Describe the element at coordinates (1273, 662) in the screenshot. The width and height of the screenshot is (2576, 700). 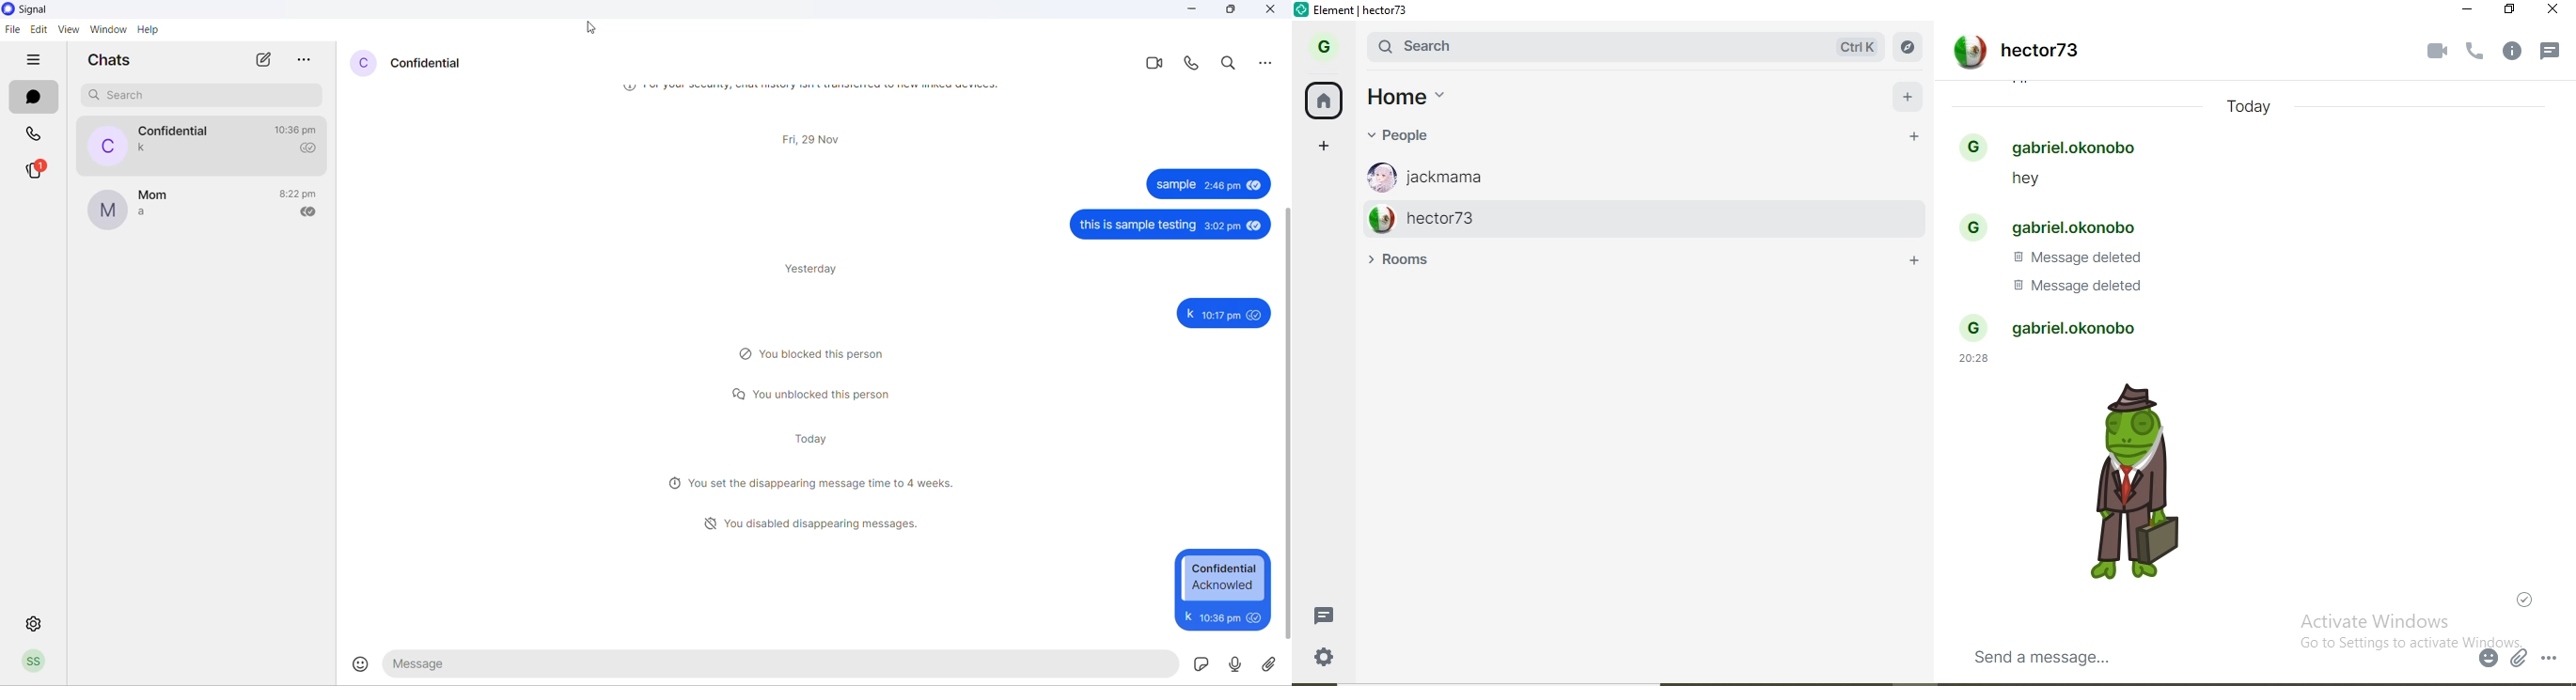
I see `share attachments` at that location.